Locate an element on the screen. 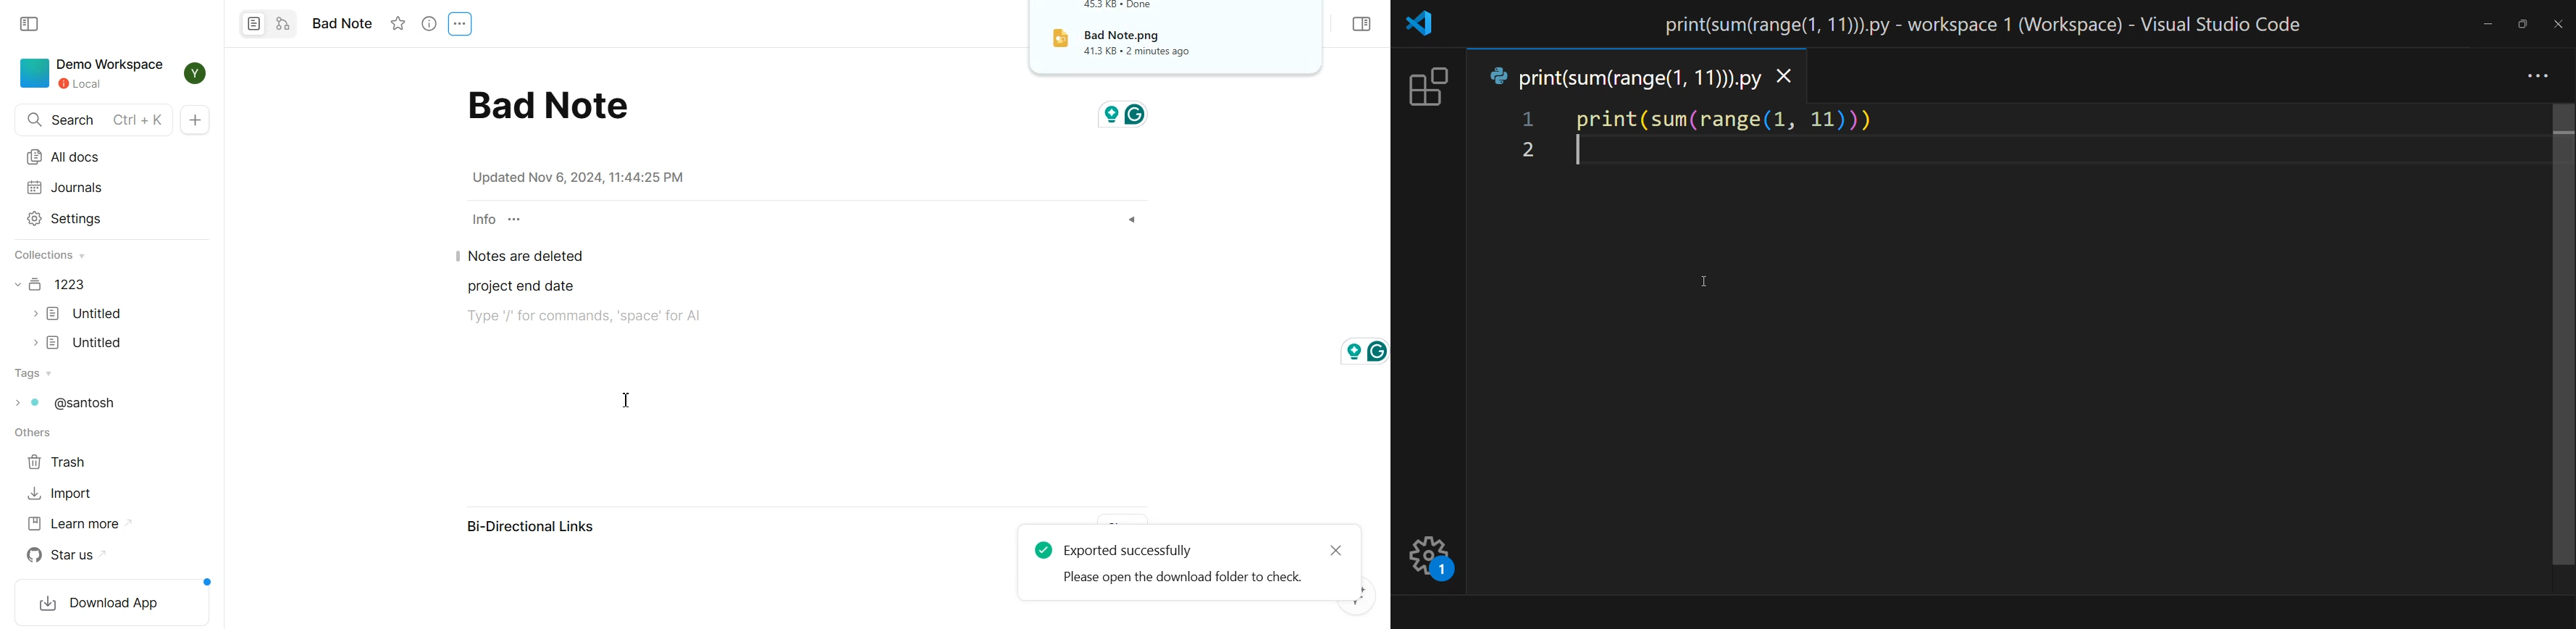 The width and height of the screenshot is (2576, 644). Customize properties is located at coordinates (516, 219).